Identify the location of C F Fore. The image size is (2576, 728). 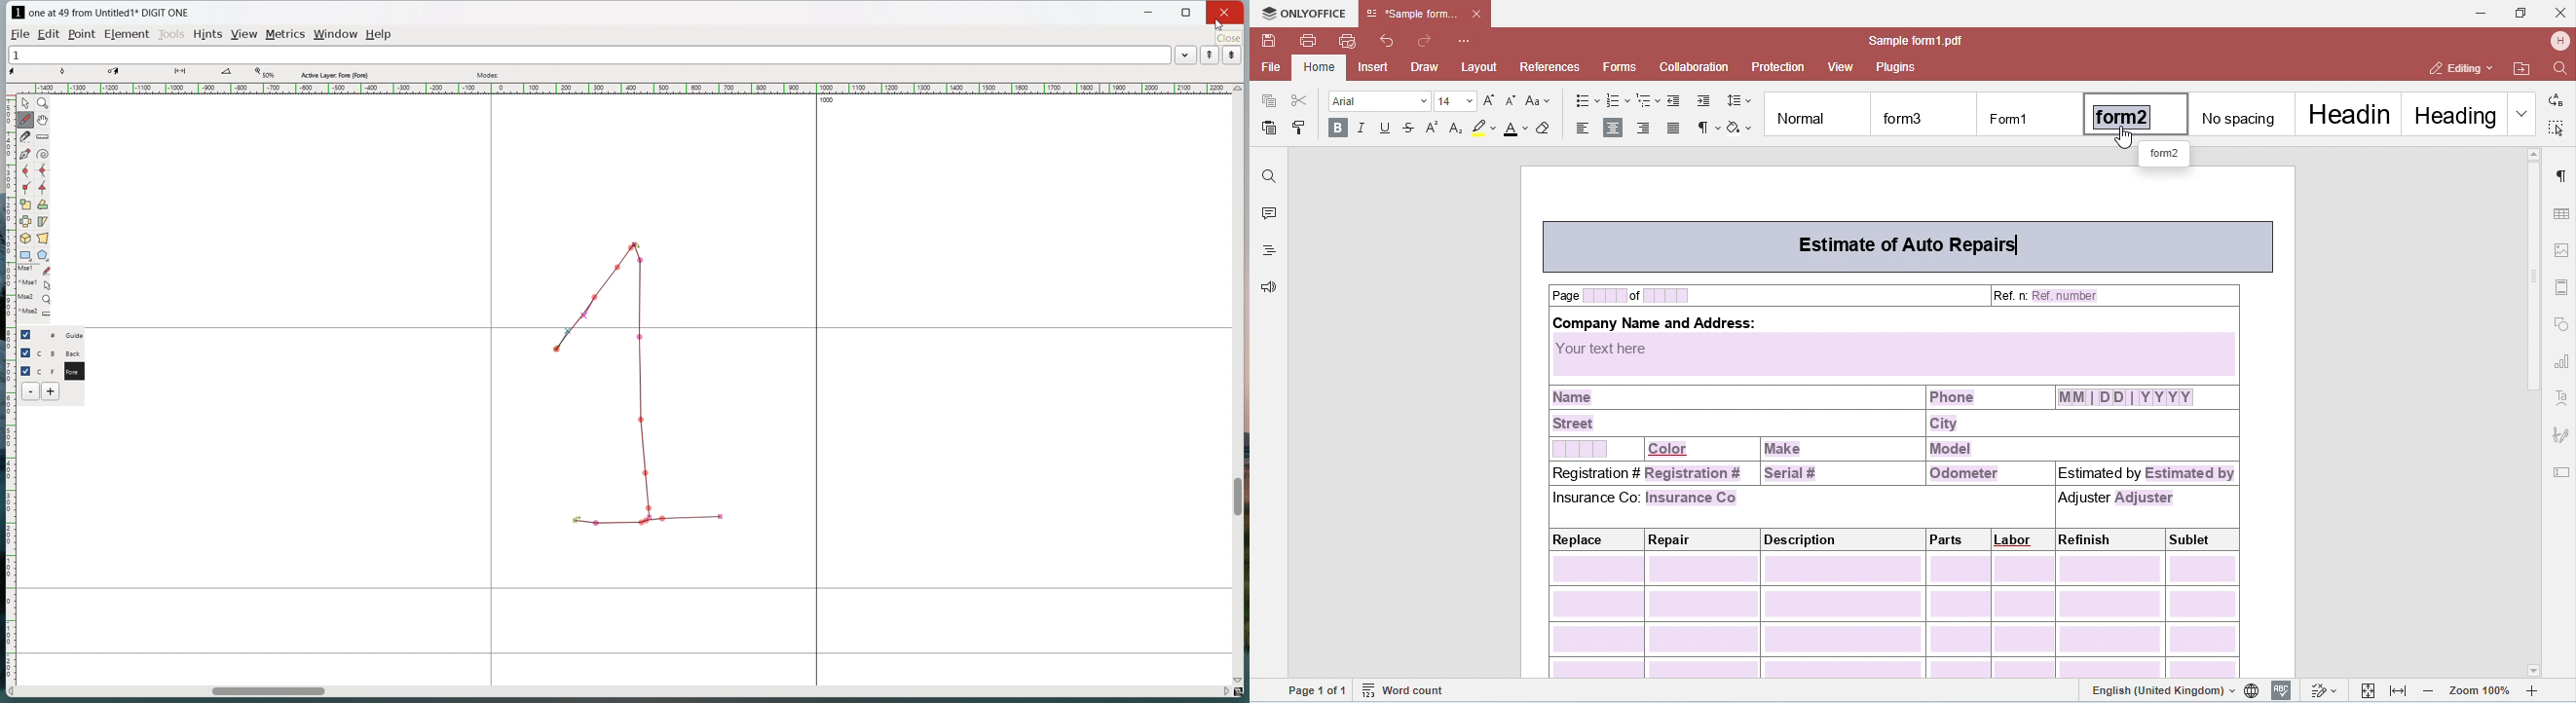
(62, 370).